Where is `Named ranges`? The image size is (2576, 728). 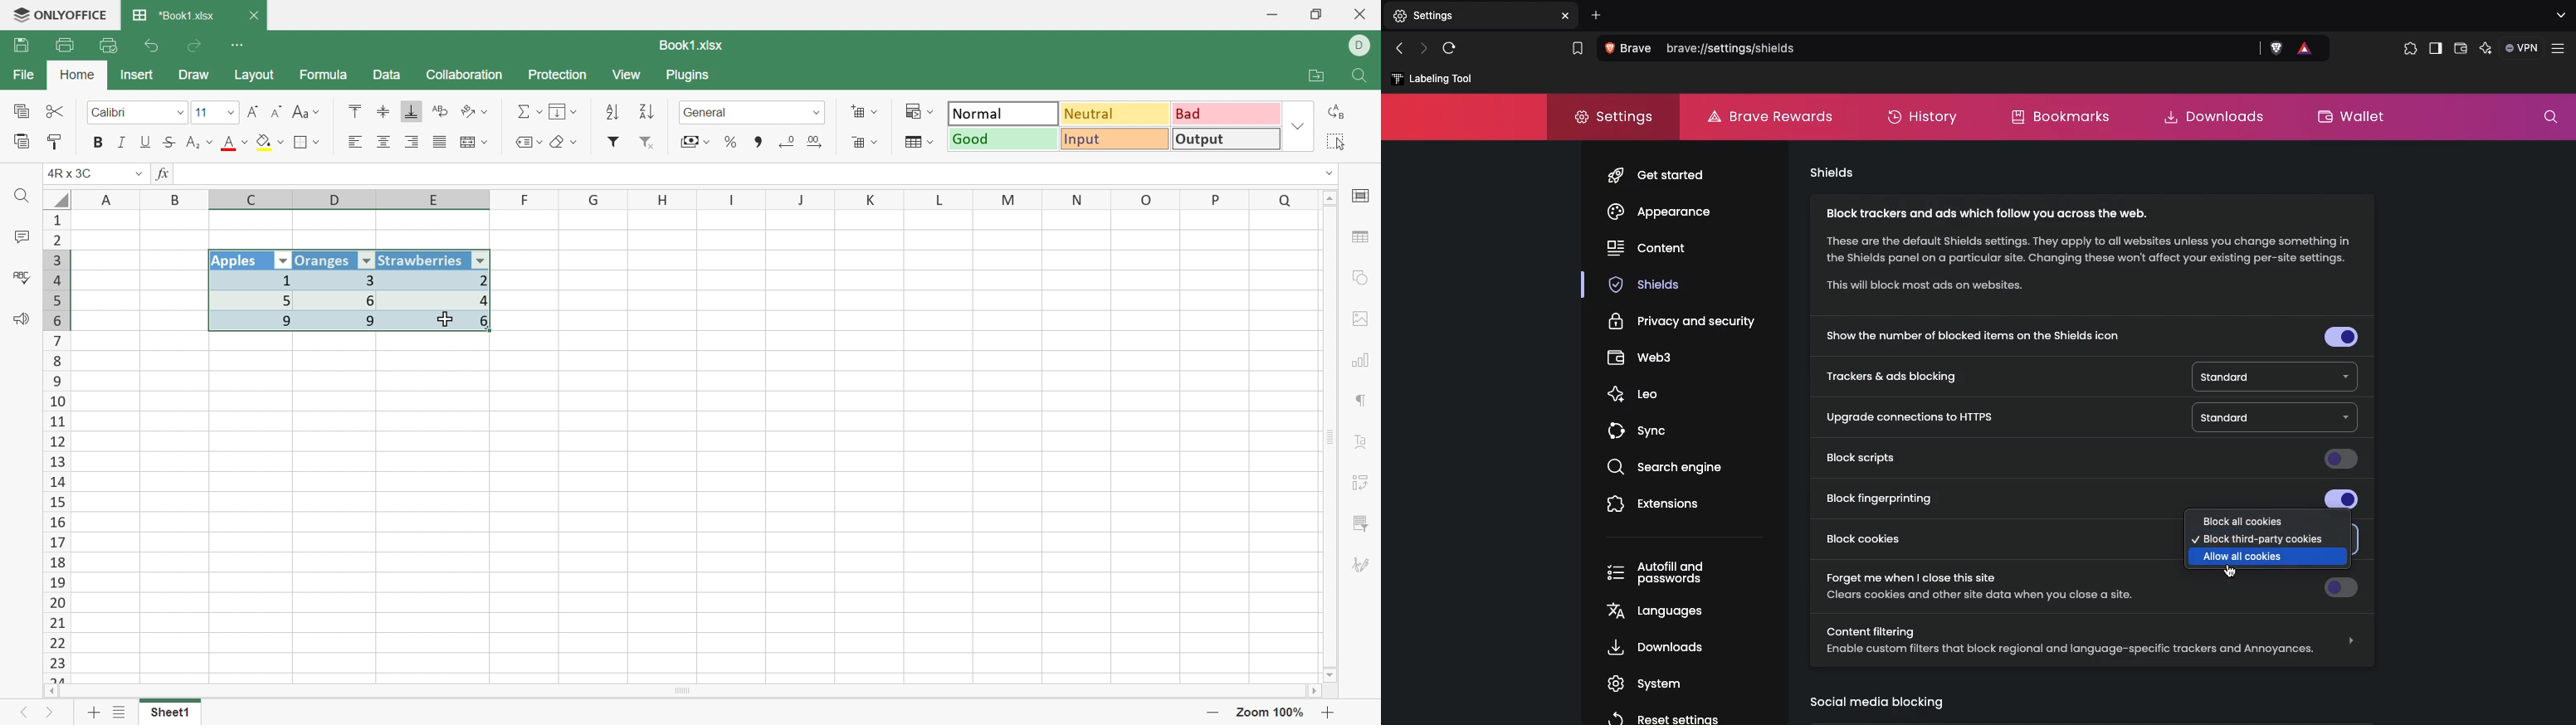 Named ranges is located at coordinates (526, 142).